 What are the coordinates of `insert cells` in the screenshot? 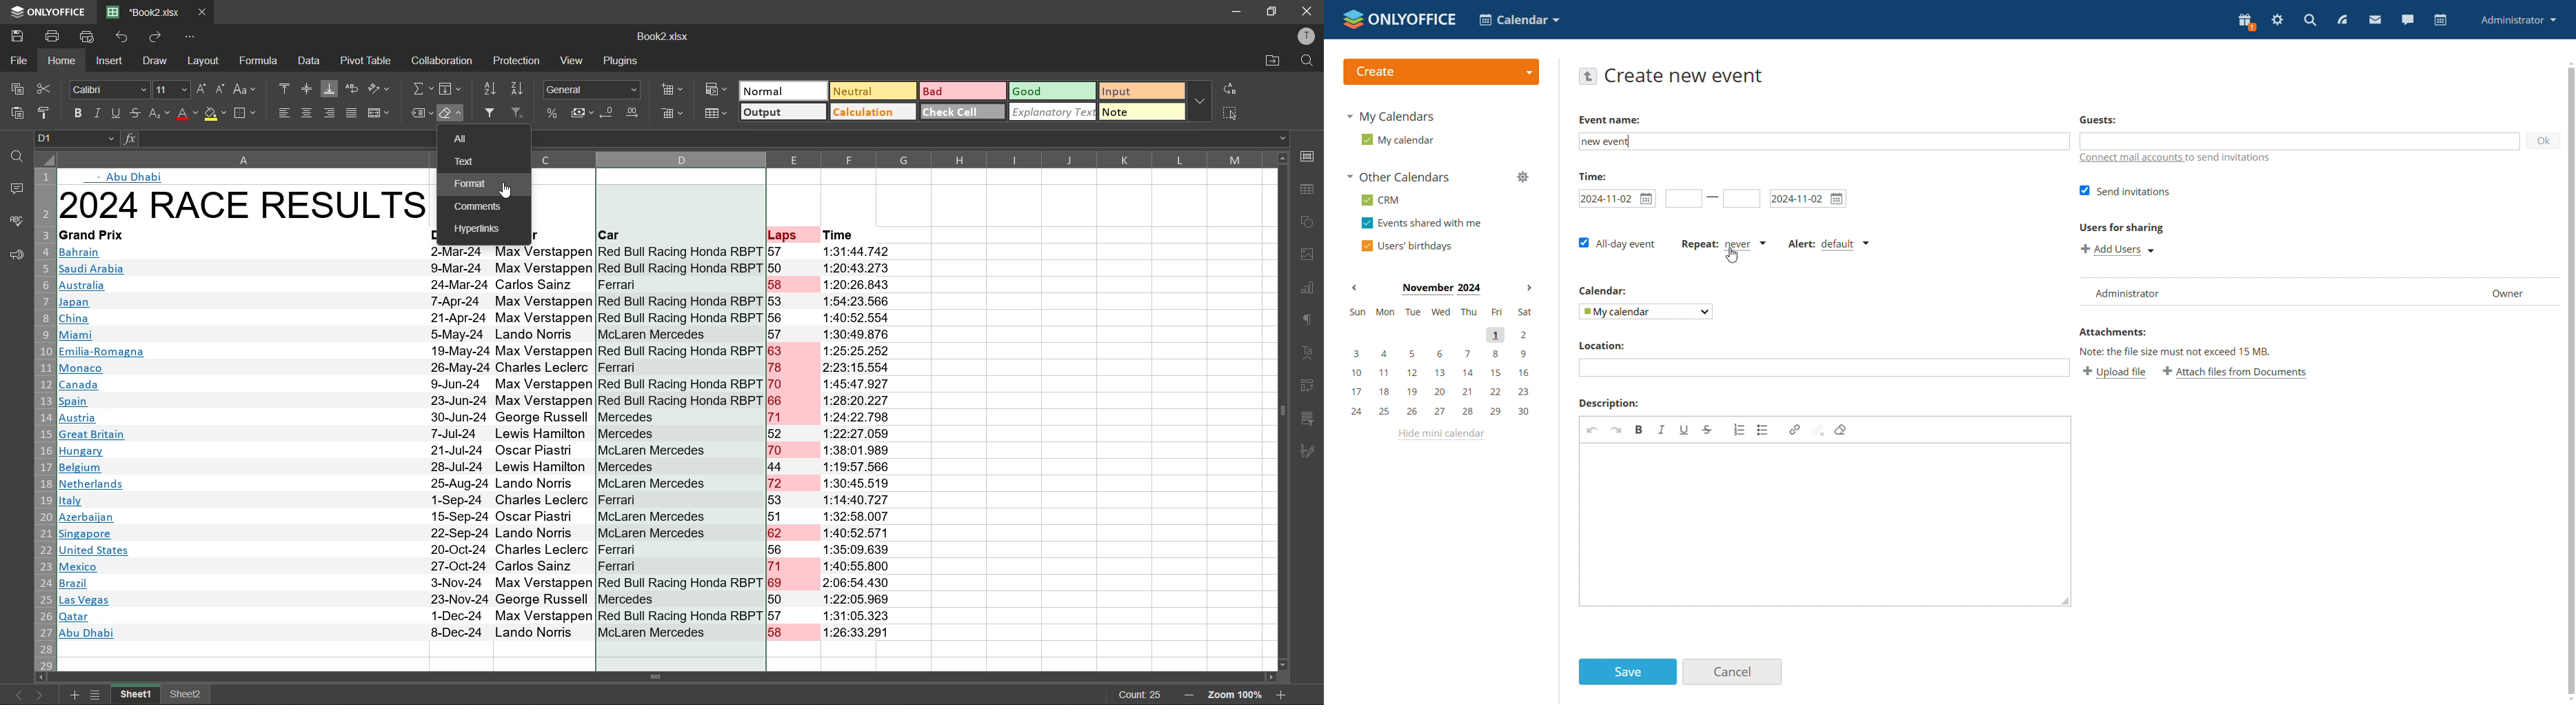 It's located at (671, 90).